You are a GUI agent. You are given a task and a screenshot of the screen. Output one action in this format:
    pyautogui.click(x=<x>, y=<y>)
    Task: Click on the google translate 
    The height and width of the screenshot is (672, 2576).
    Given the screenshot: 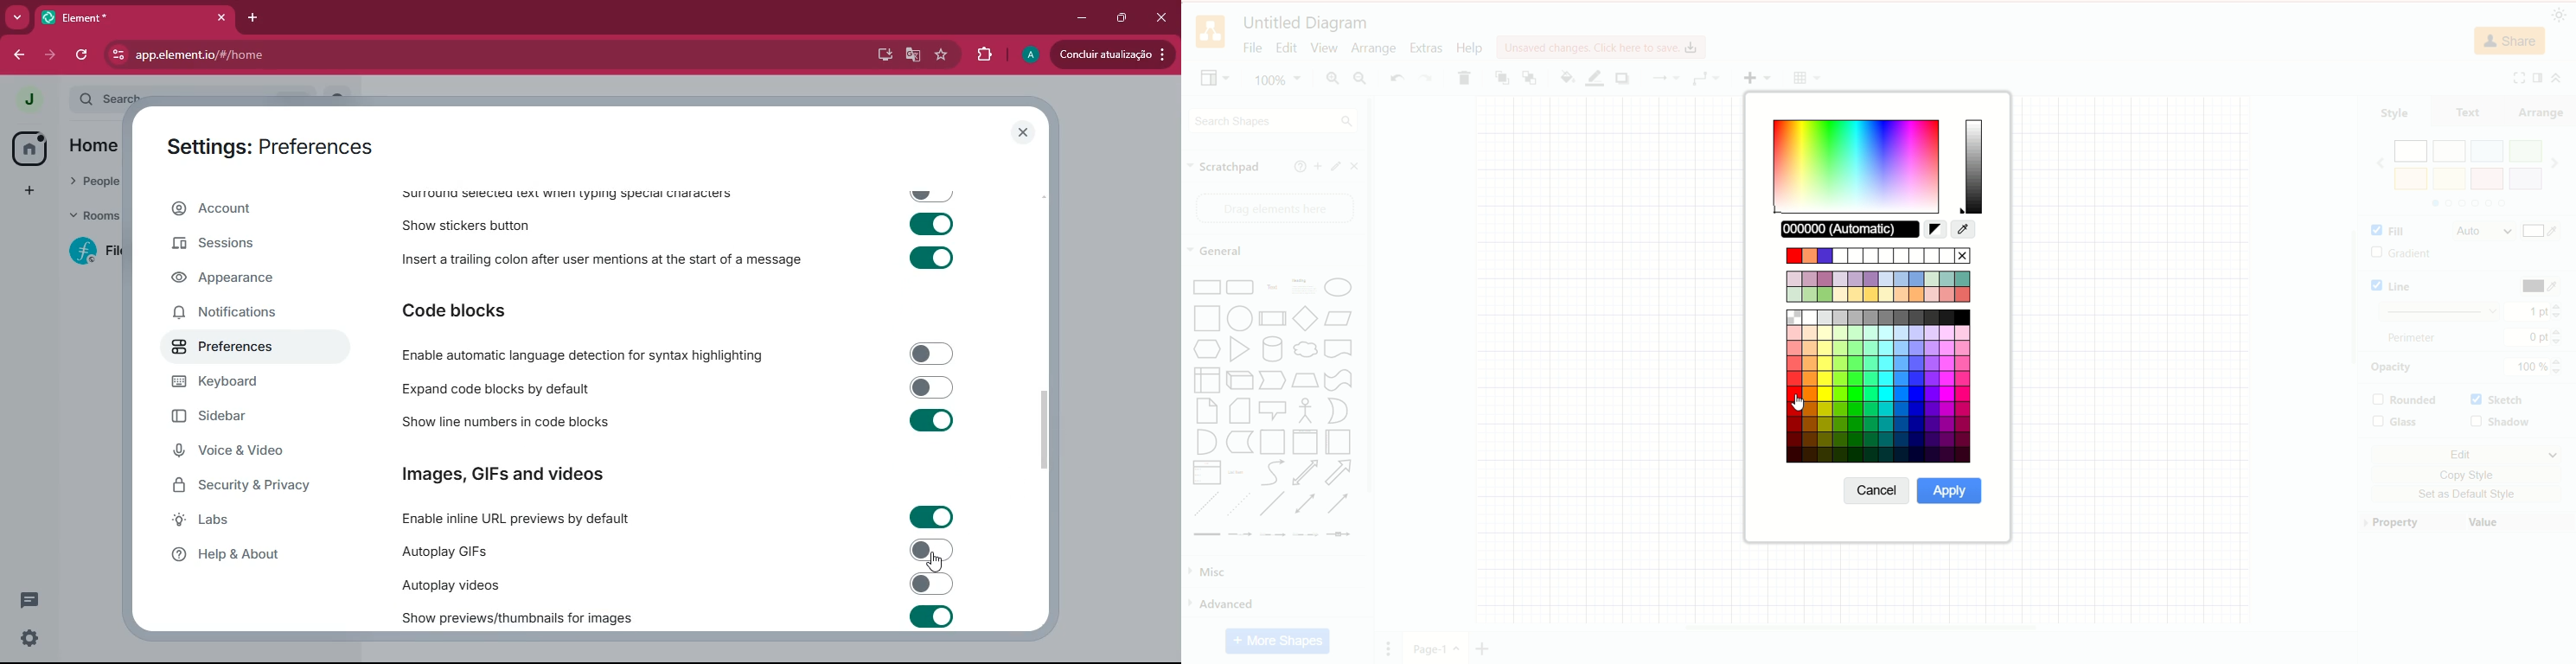 What is the action you would take?
    pyautogui.click(x=910, y=56)
    